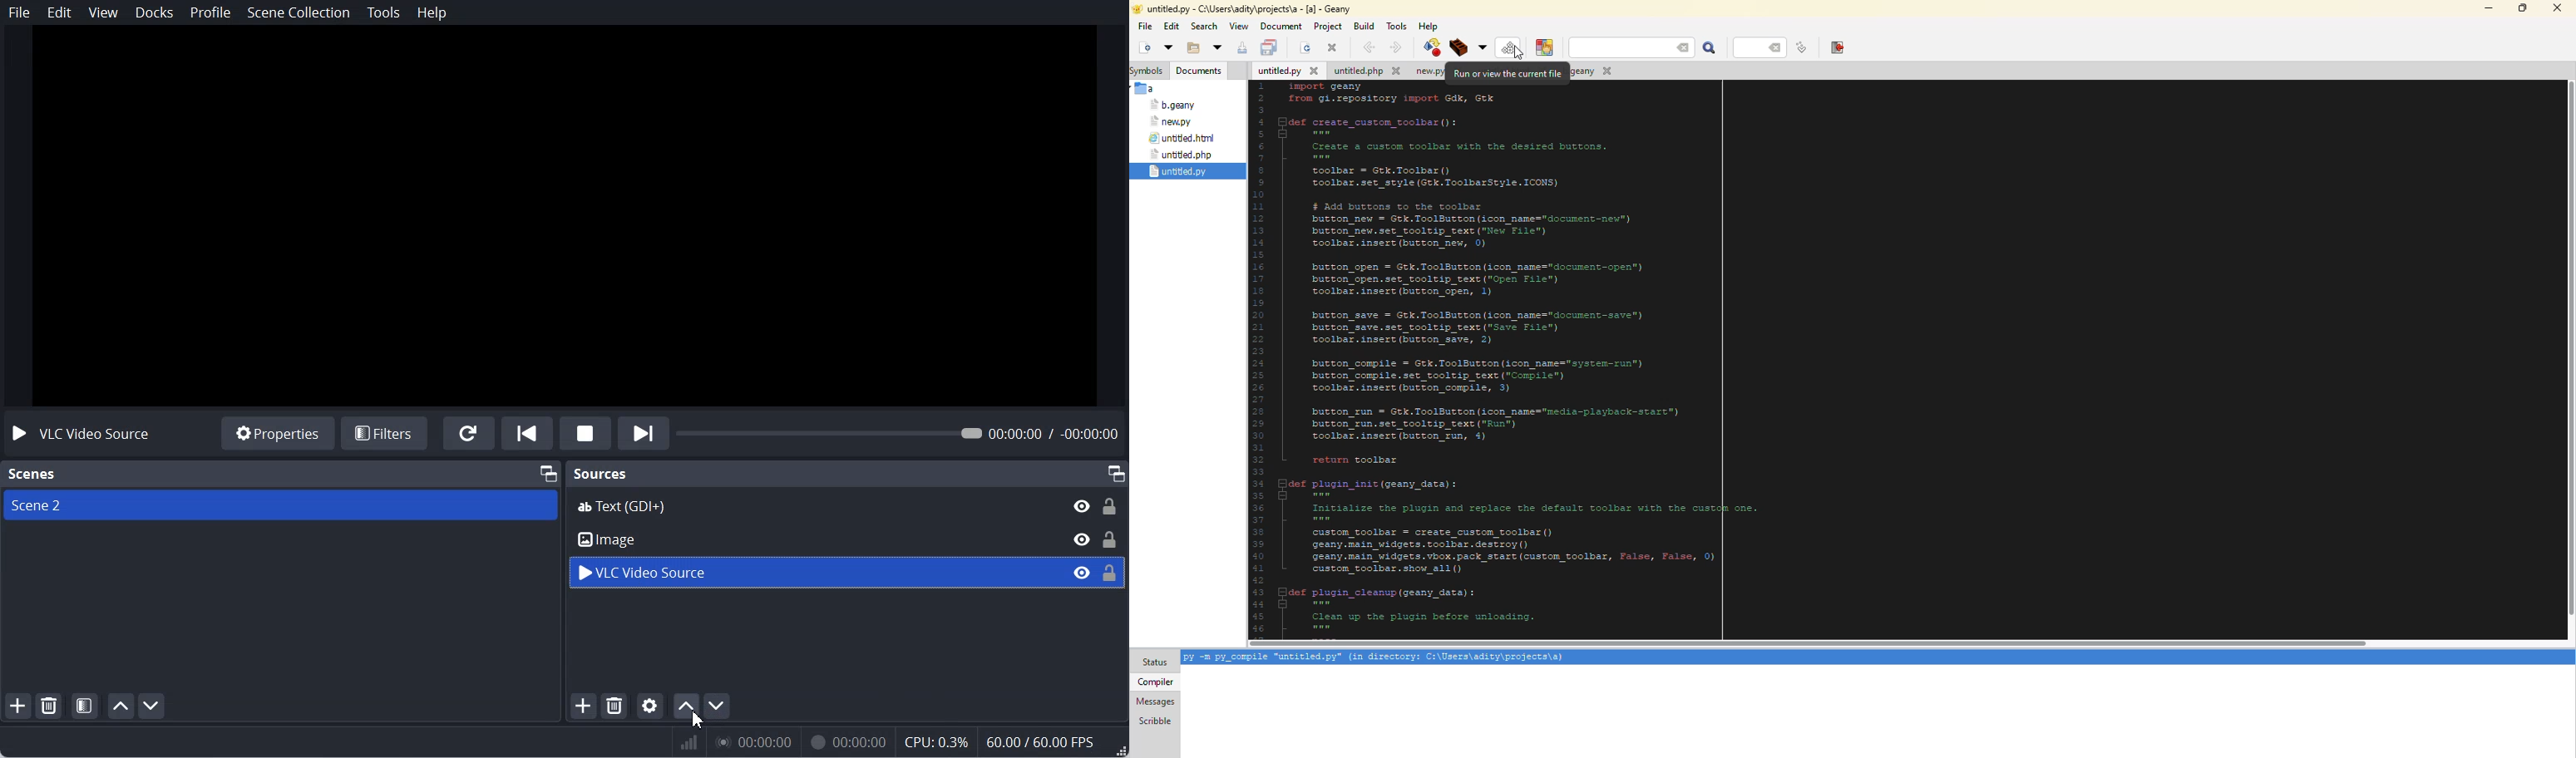  Describe the element at coordinates (469, 433) in the screenshot. I see `Restart Media` at that location.